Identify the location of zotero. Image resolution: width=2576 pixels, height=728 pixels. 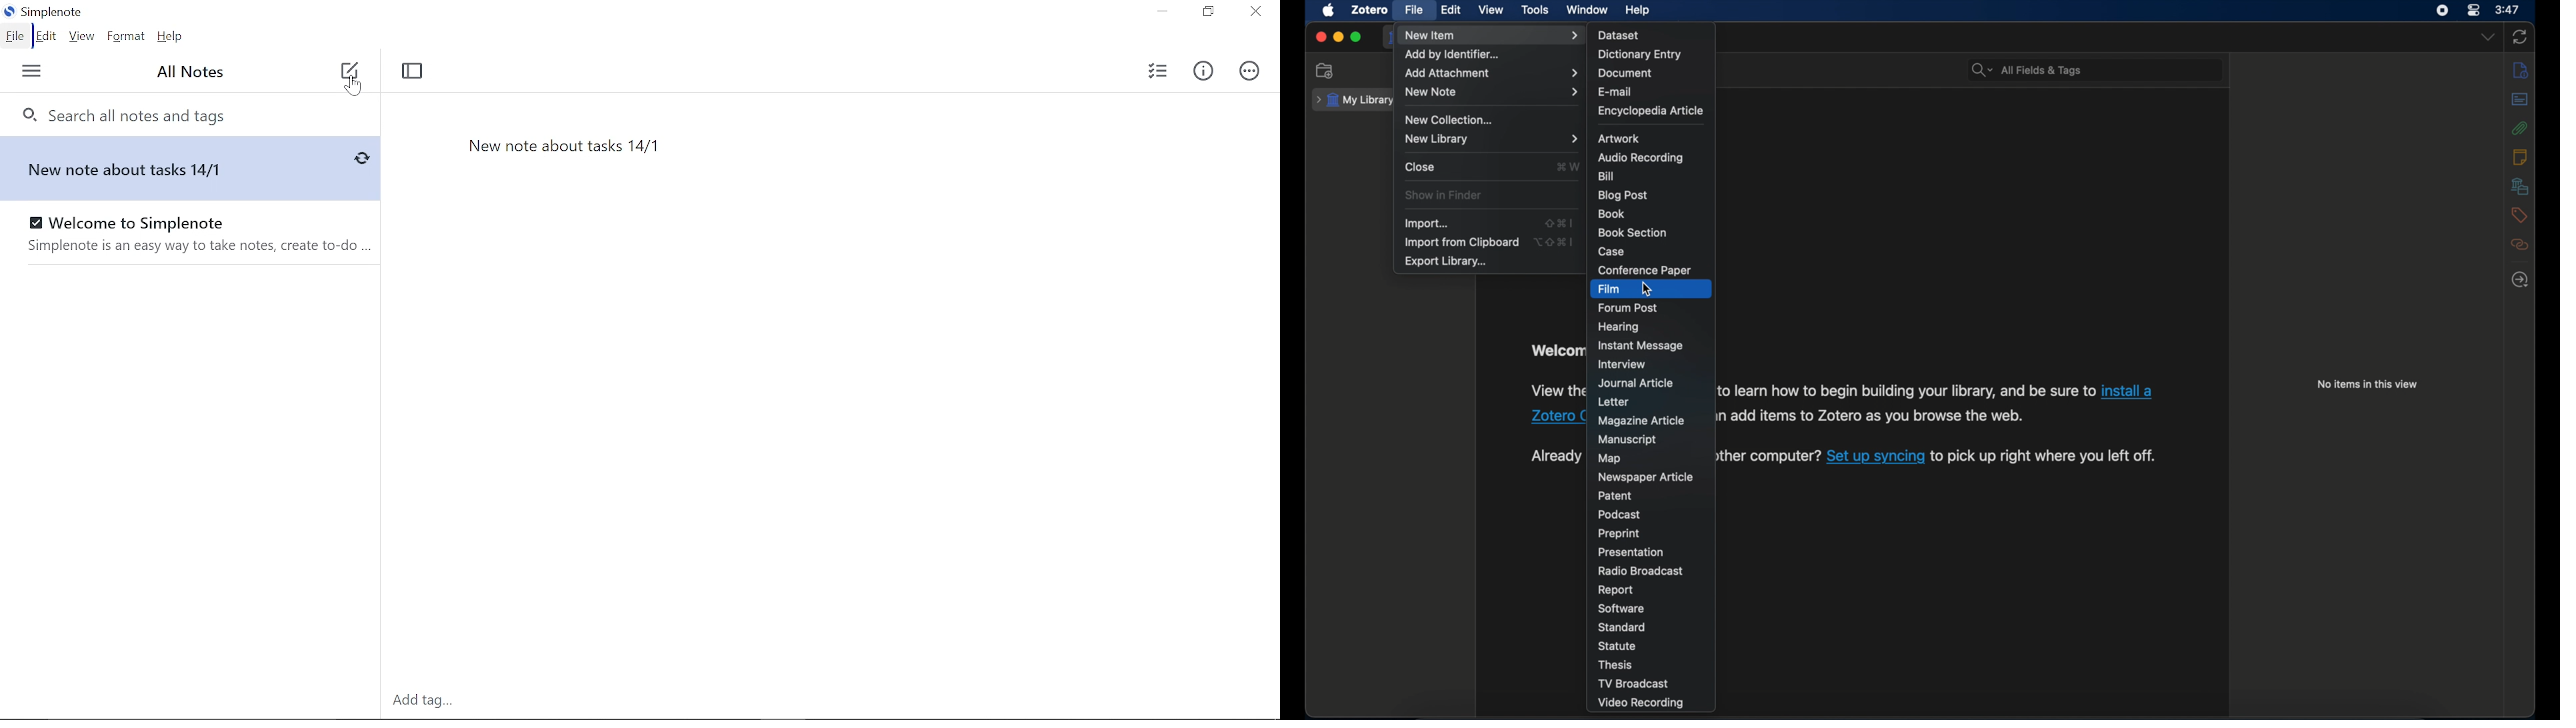
(1371, 10).